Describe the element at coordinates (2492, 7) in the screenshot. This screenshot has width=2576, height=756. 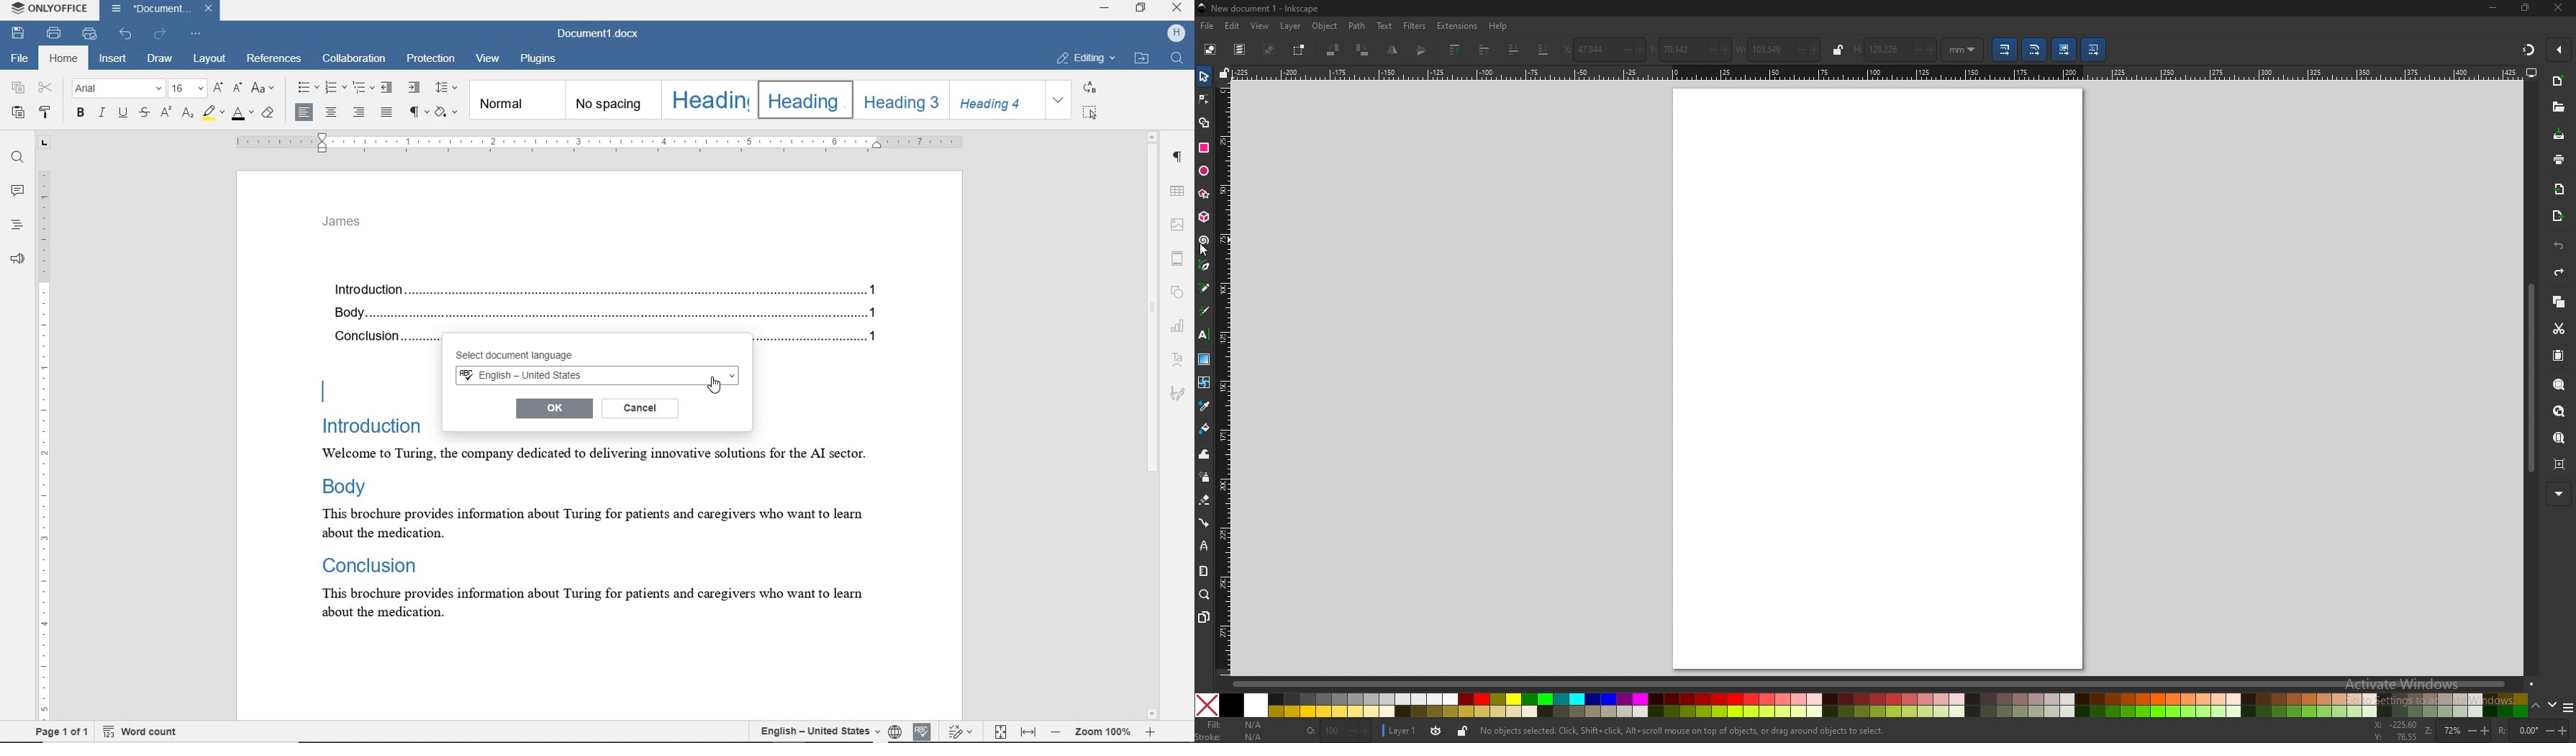
I see `minimize` at that location.